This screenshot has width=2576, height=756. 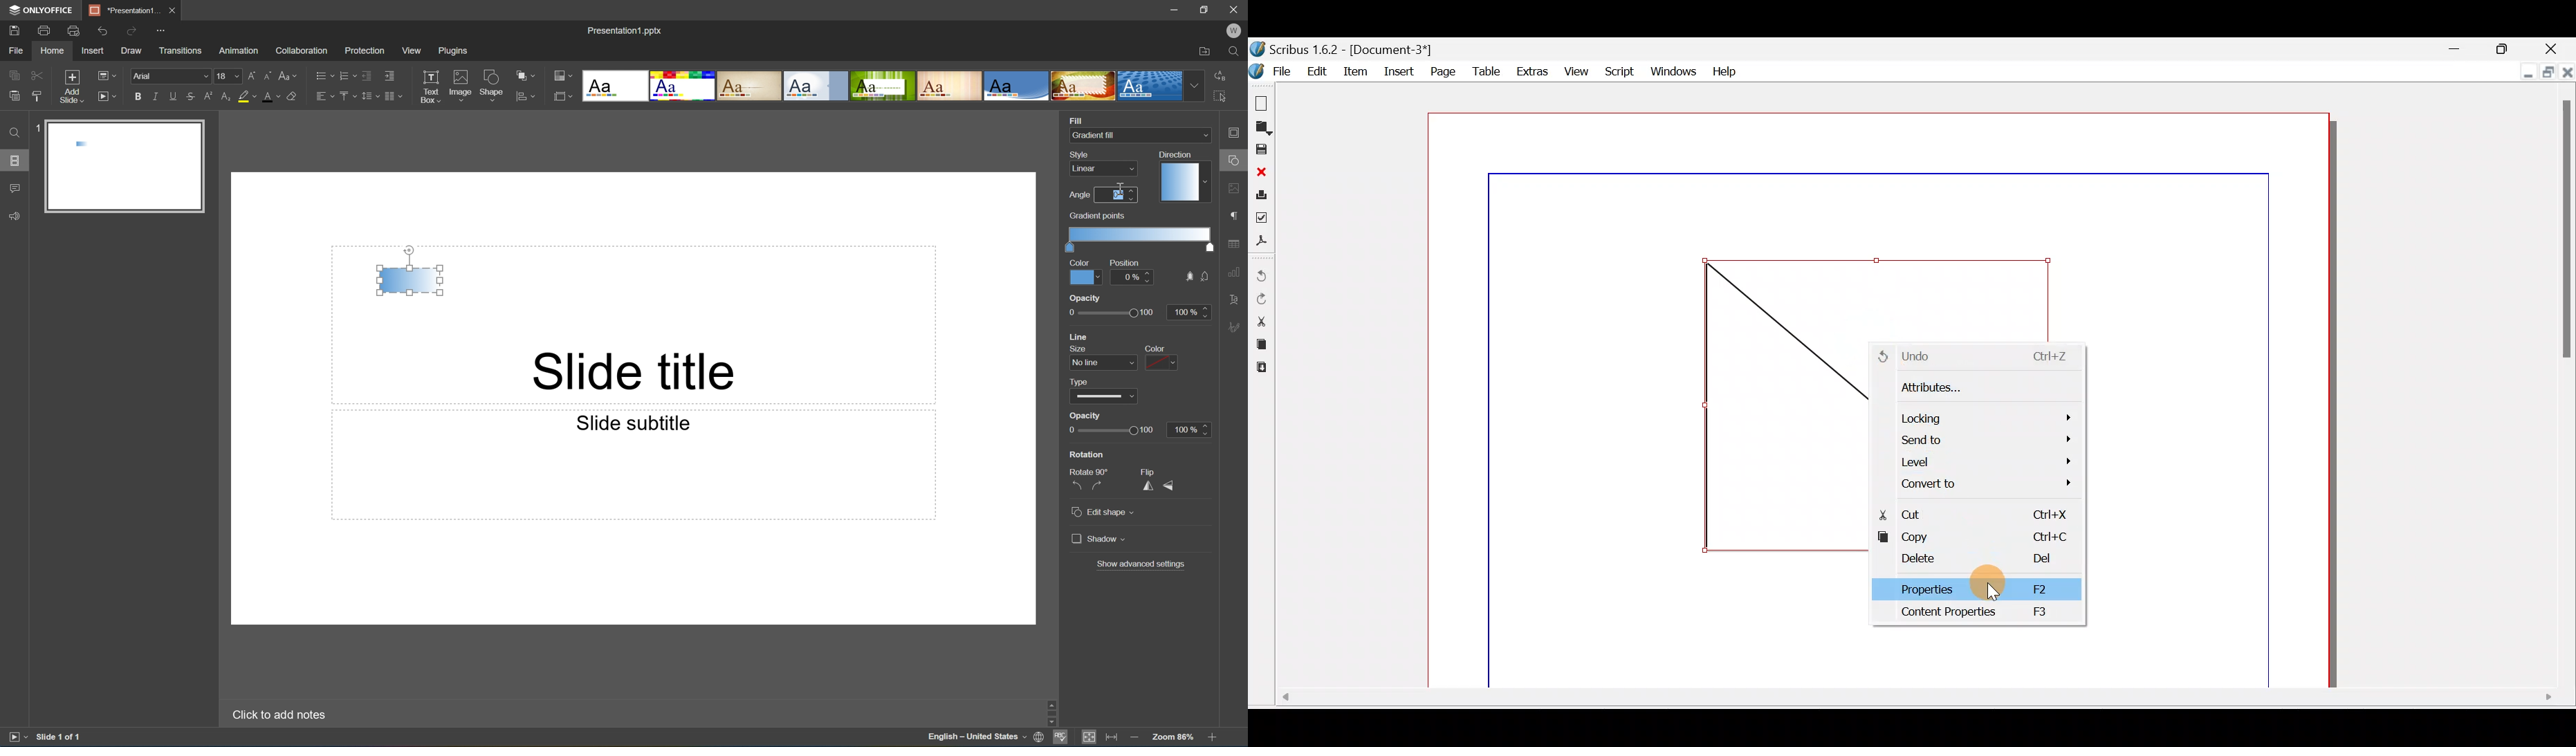 What do you see at coordinates (1529, 69) in the screenshot?
I see `Extras` at bounding box center [1529, 69].